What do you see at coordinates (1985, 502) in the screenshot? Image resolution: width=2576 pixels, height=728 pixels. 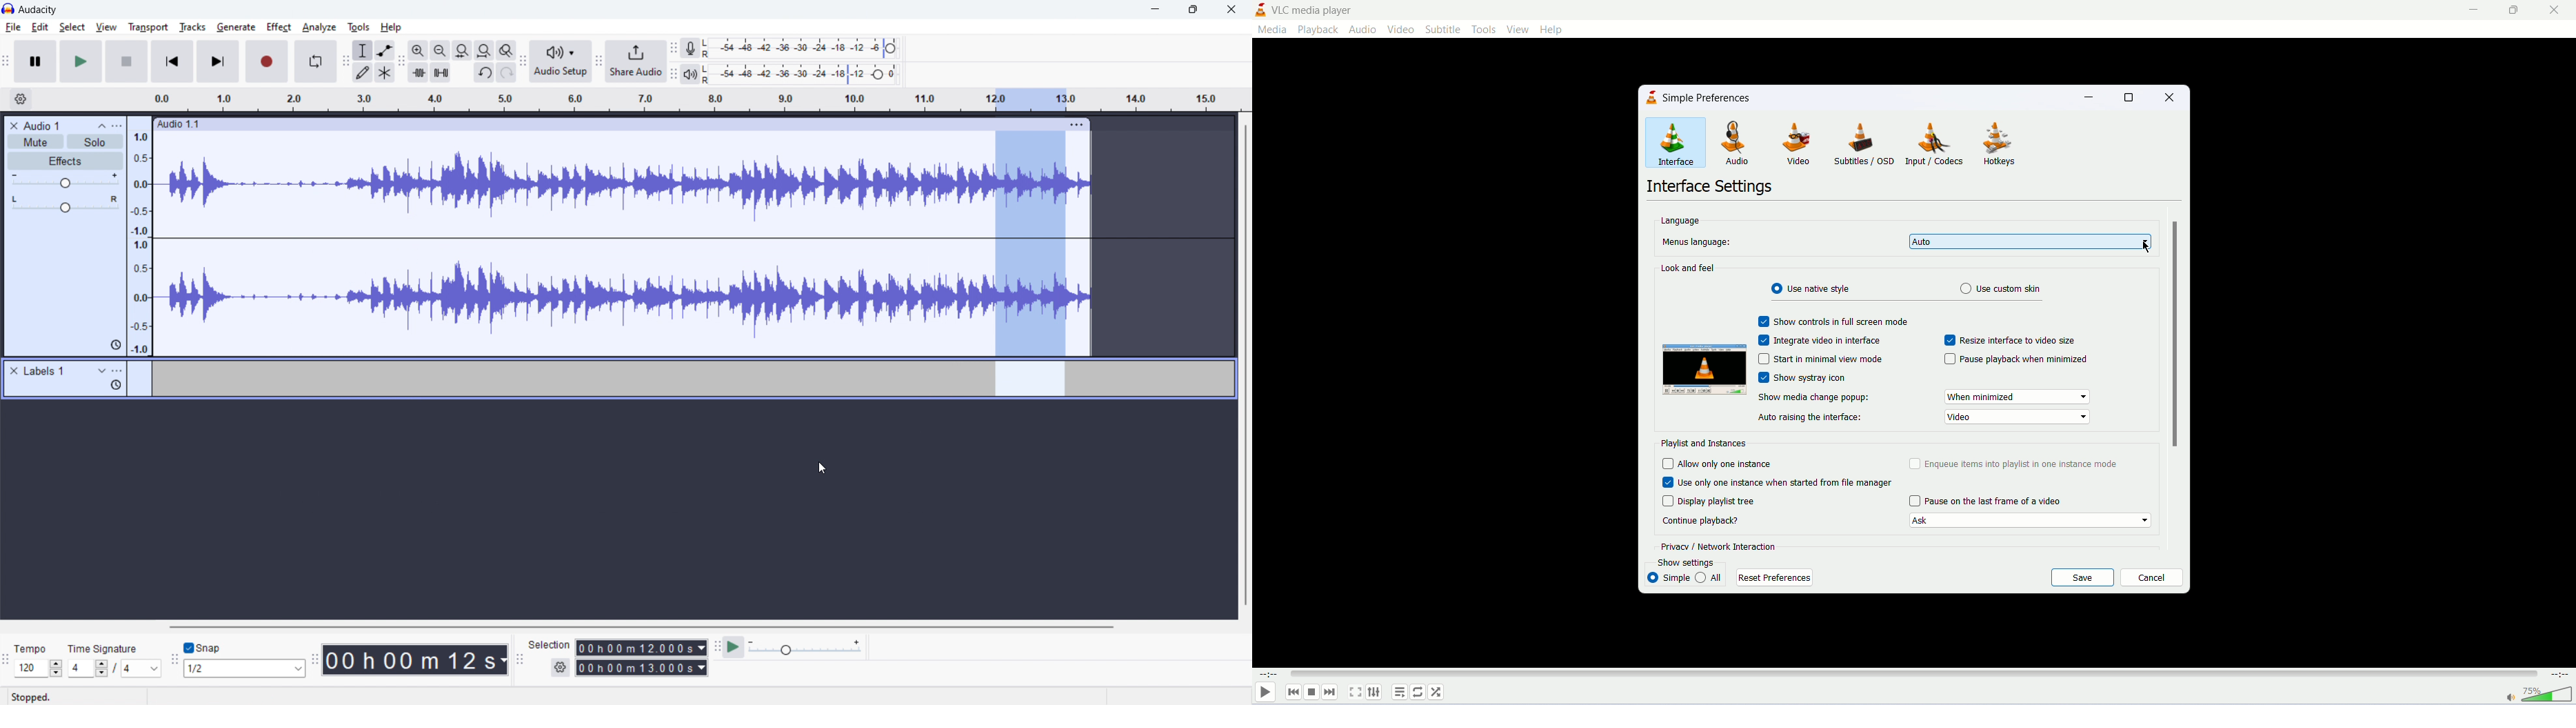 I see `pause on last frame of video` at bounding box center [1985, 502].